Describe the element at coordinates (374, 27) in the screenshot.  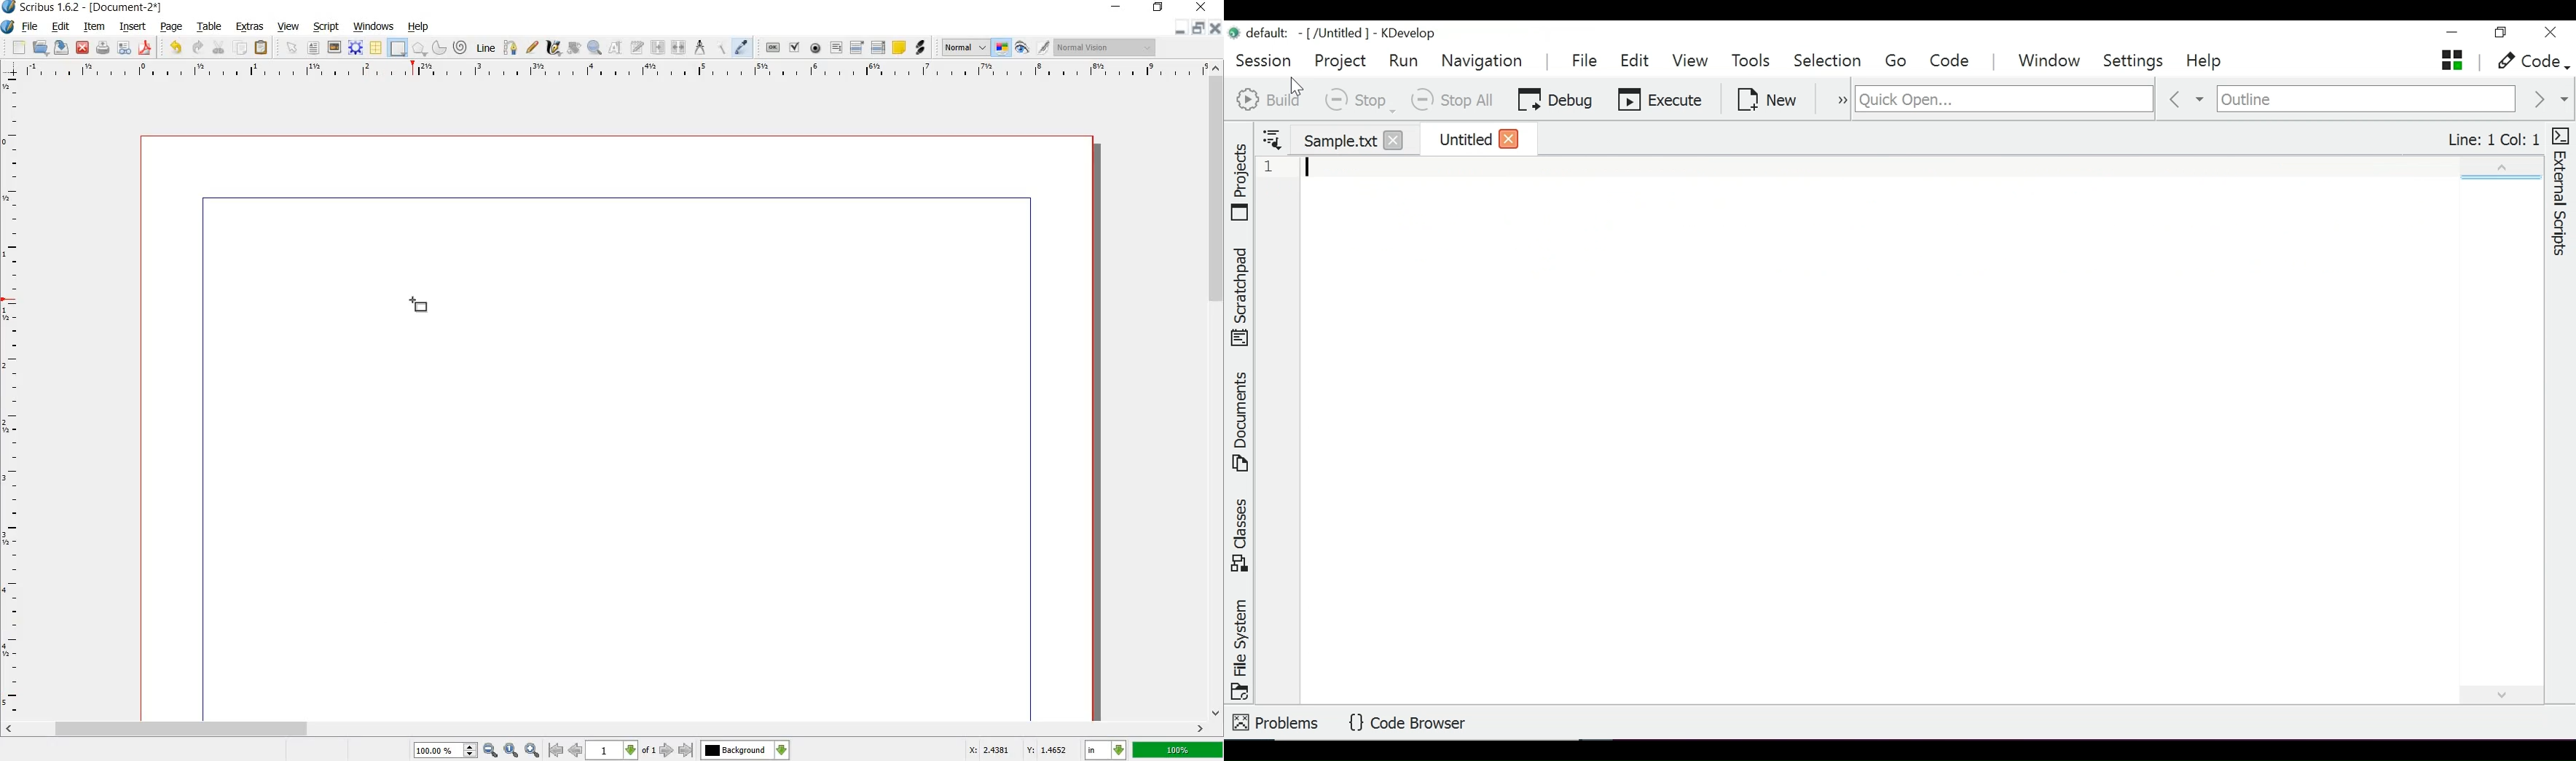
I see `WINDOWS` at that location.